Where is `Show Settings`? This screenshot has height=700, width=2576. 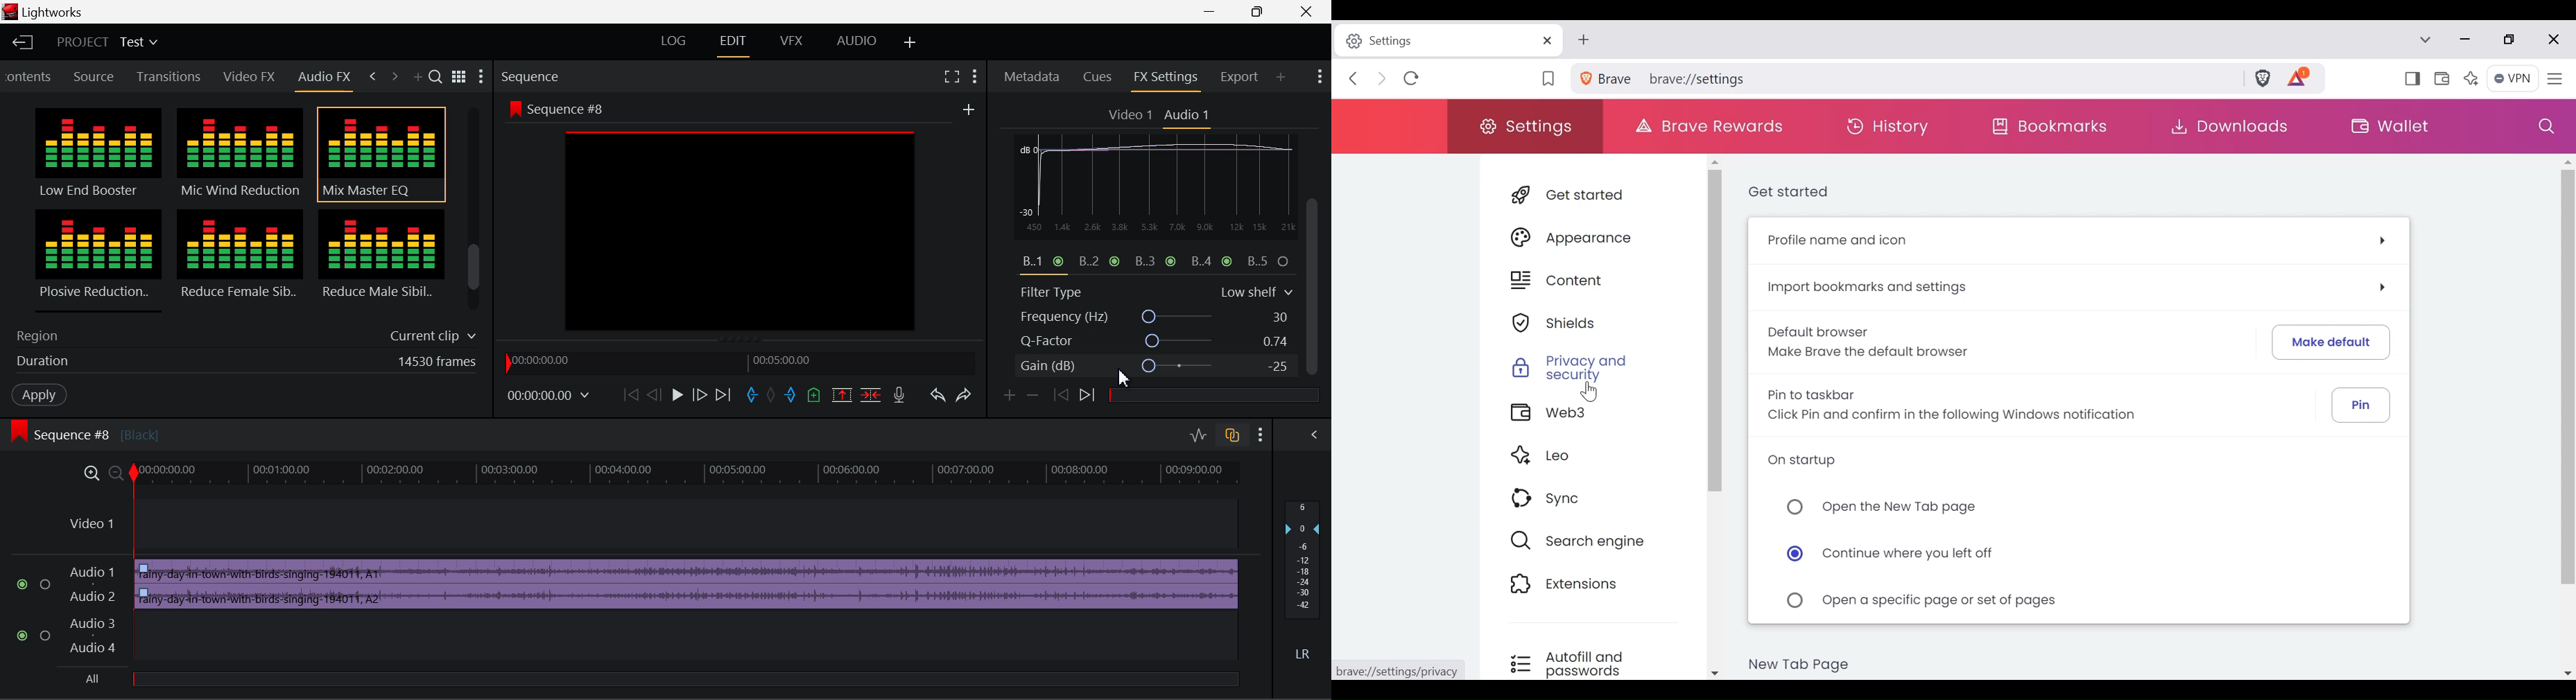 Show Settings is located at coordinates (1263, 435).